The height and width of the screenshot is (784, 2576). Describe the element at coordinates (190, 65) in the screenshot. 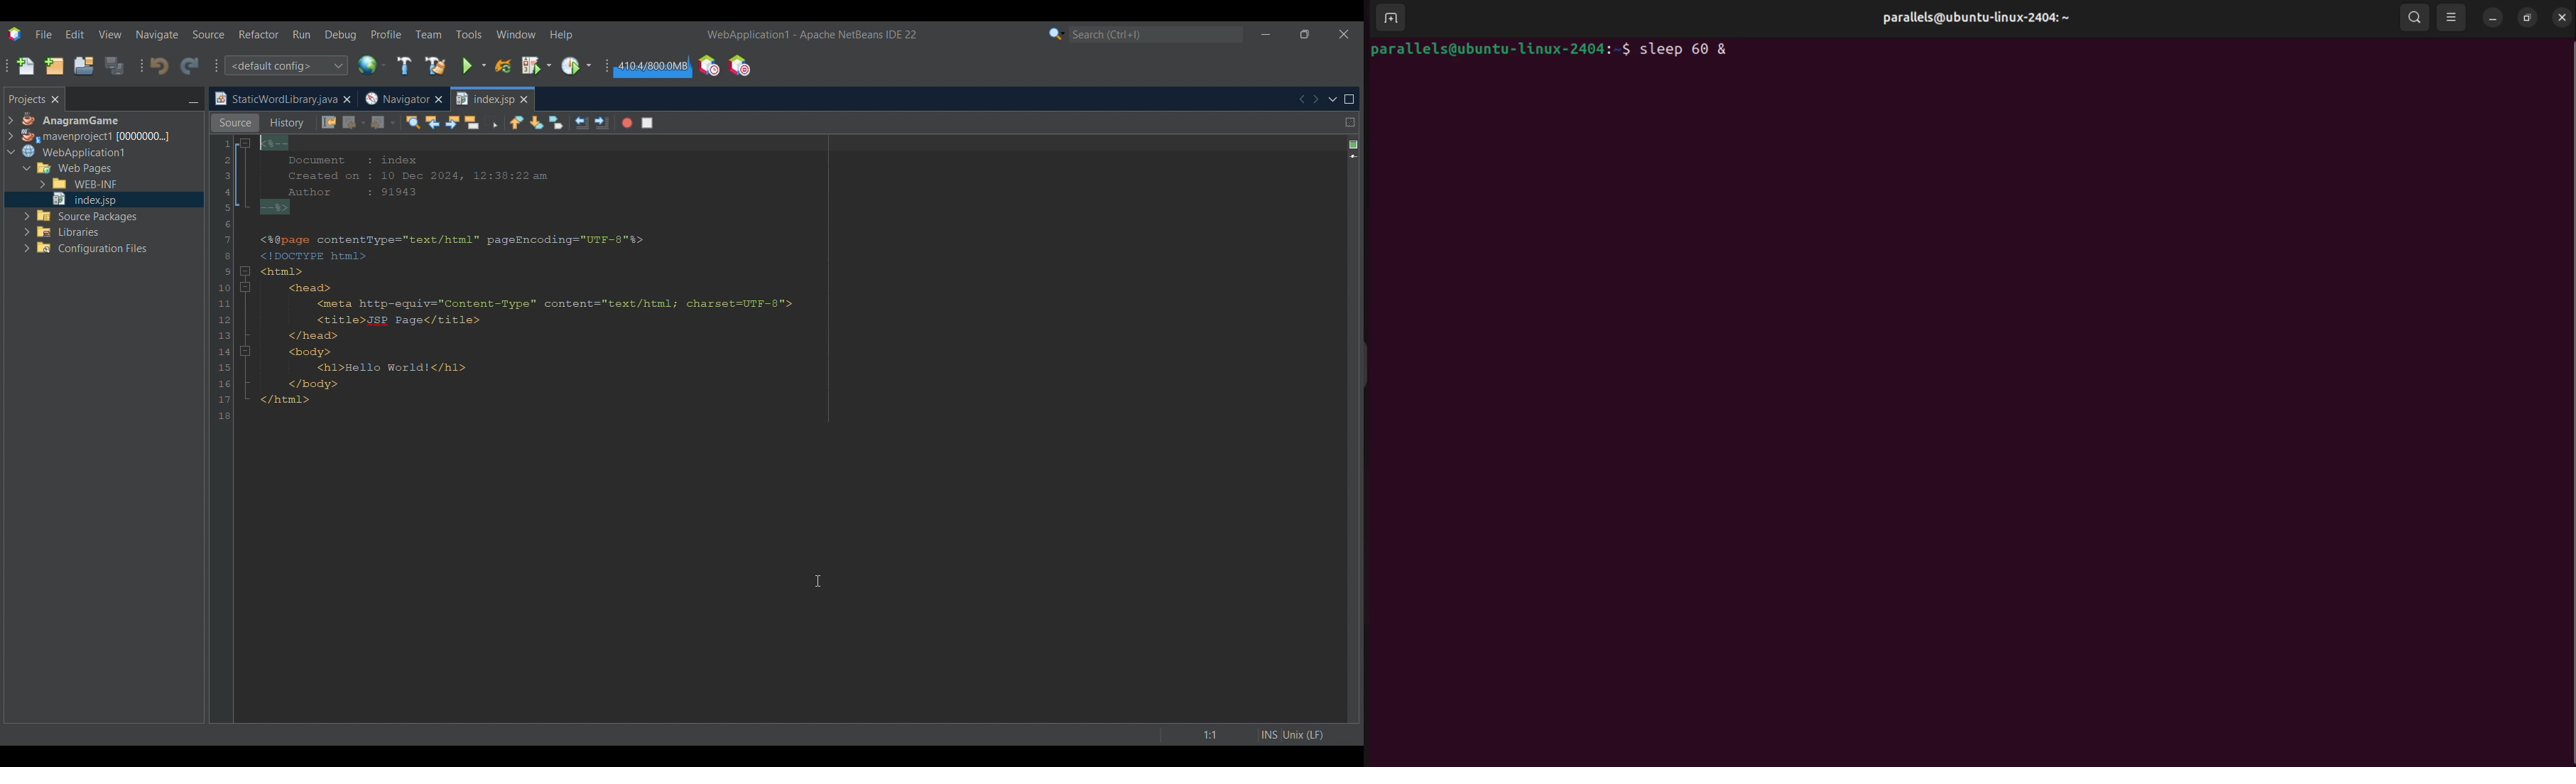

I see `Redo` at that location.